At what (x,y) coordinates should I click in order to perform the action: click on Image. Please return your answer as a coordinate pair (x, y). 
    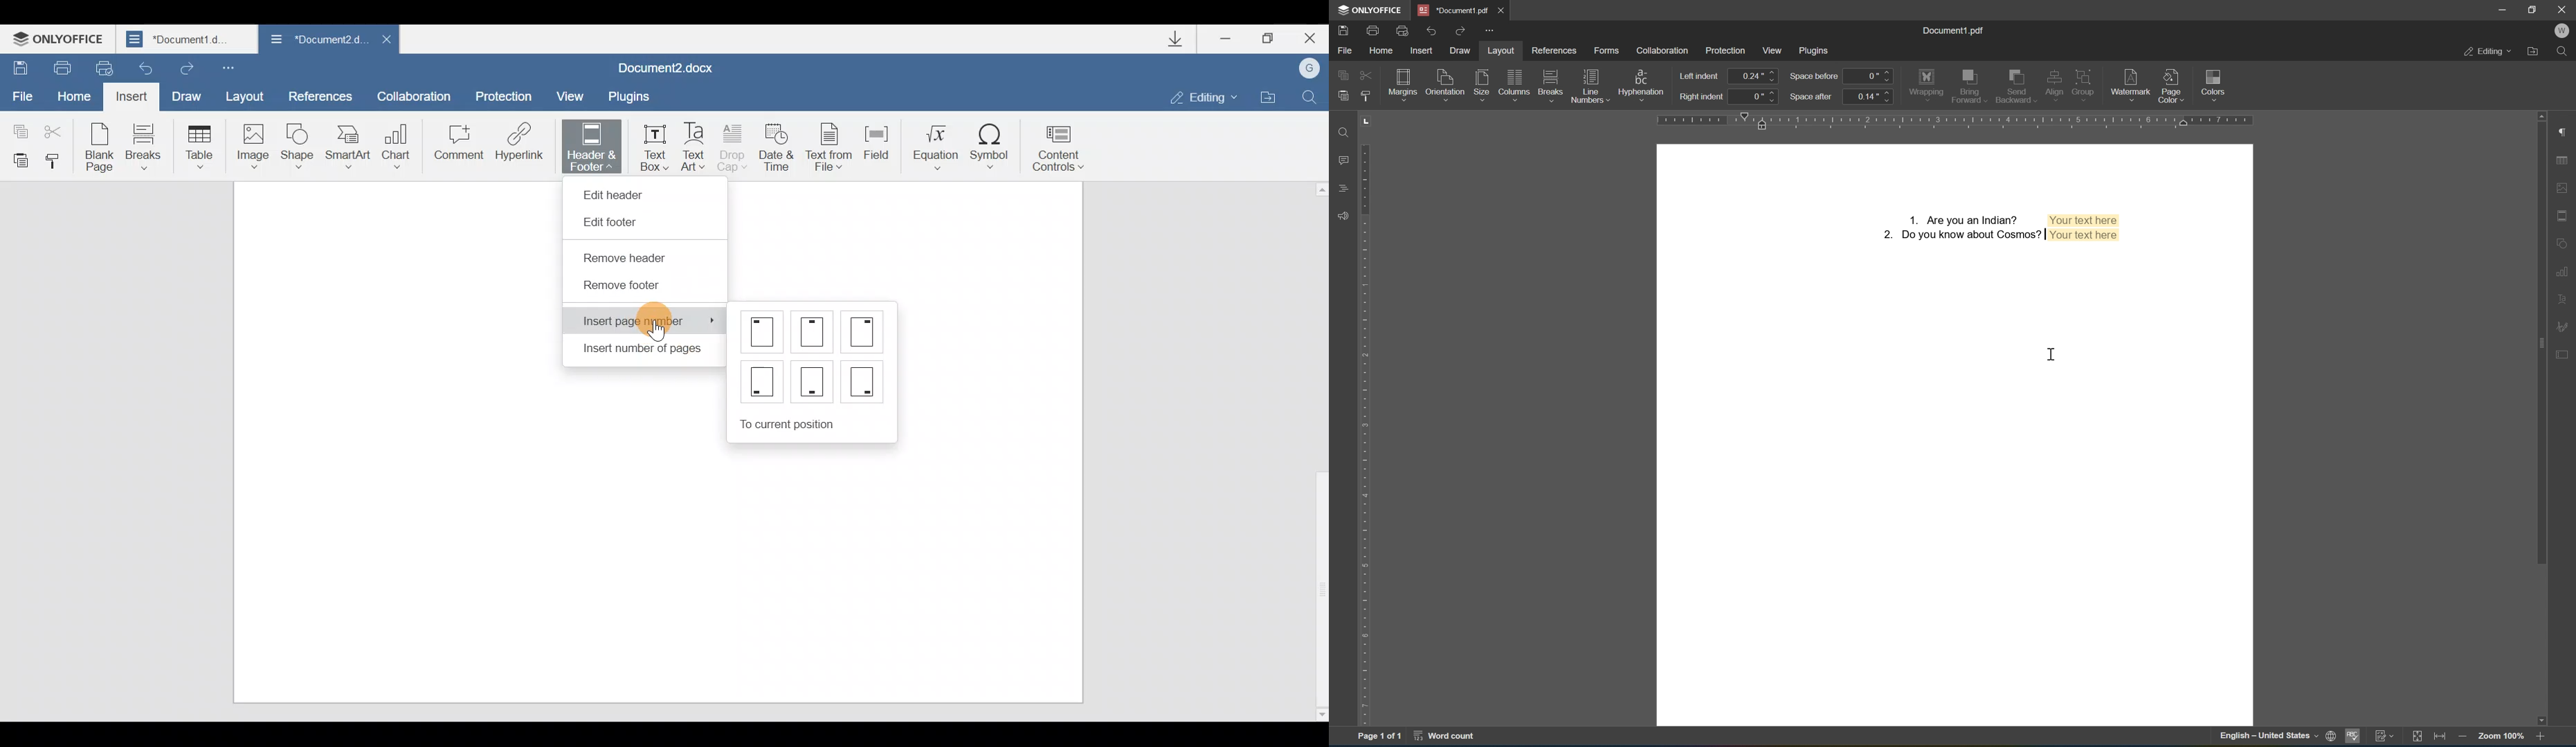
    Looking at the image, I should click on (253, 146).